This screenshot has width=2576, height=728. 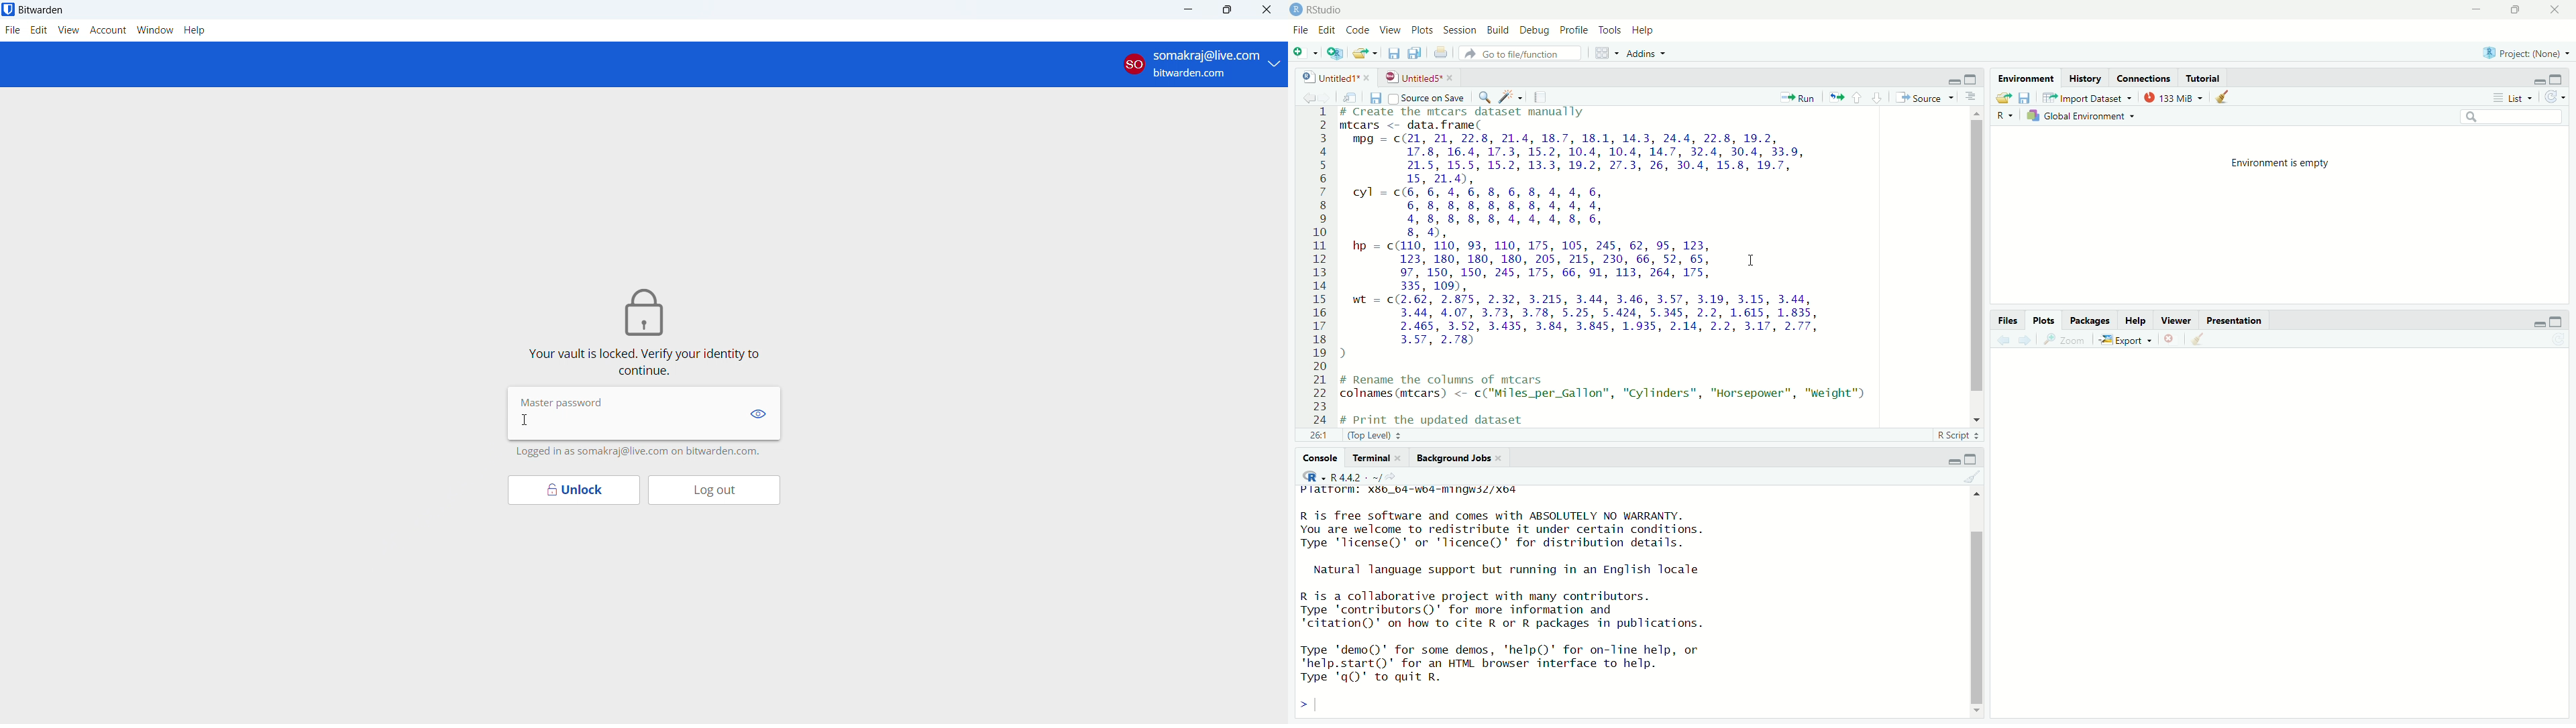 I want to click on maximise, so click(x=2517, y=10).